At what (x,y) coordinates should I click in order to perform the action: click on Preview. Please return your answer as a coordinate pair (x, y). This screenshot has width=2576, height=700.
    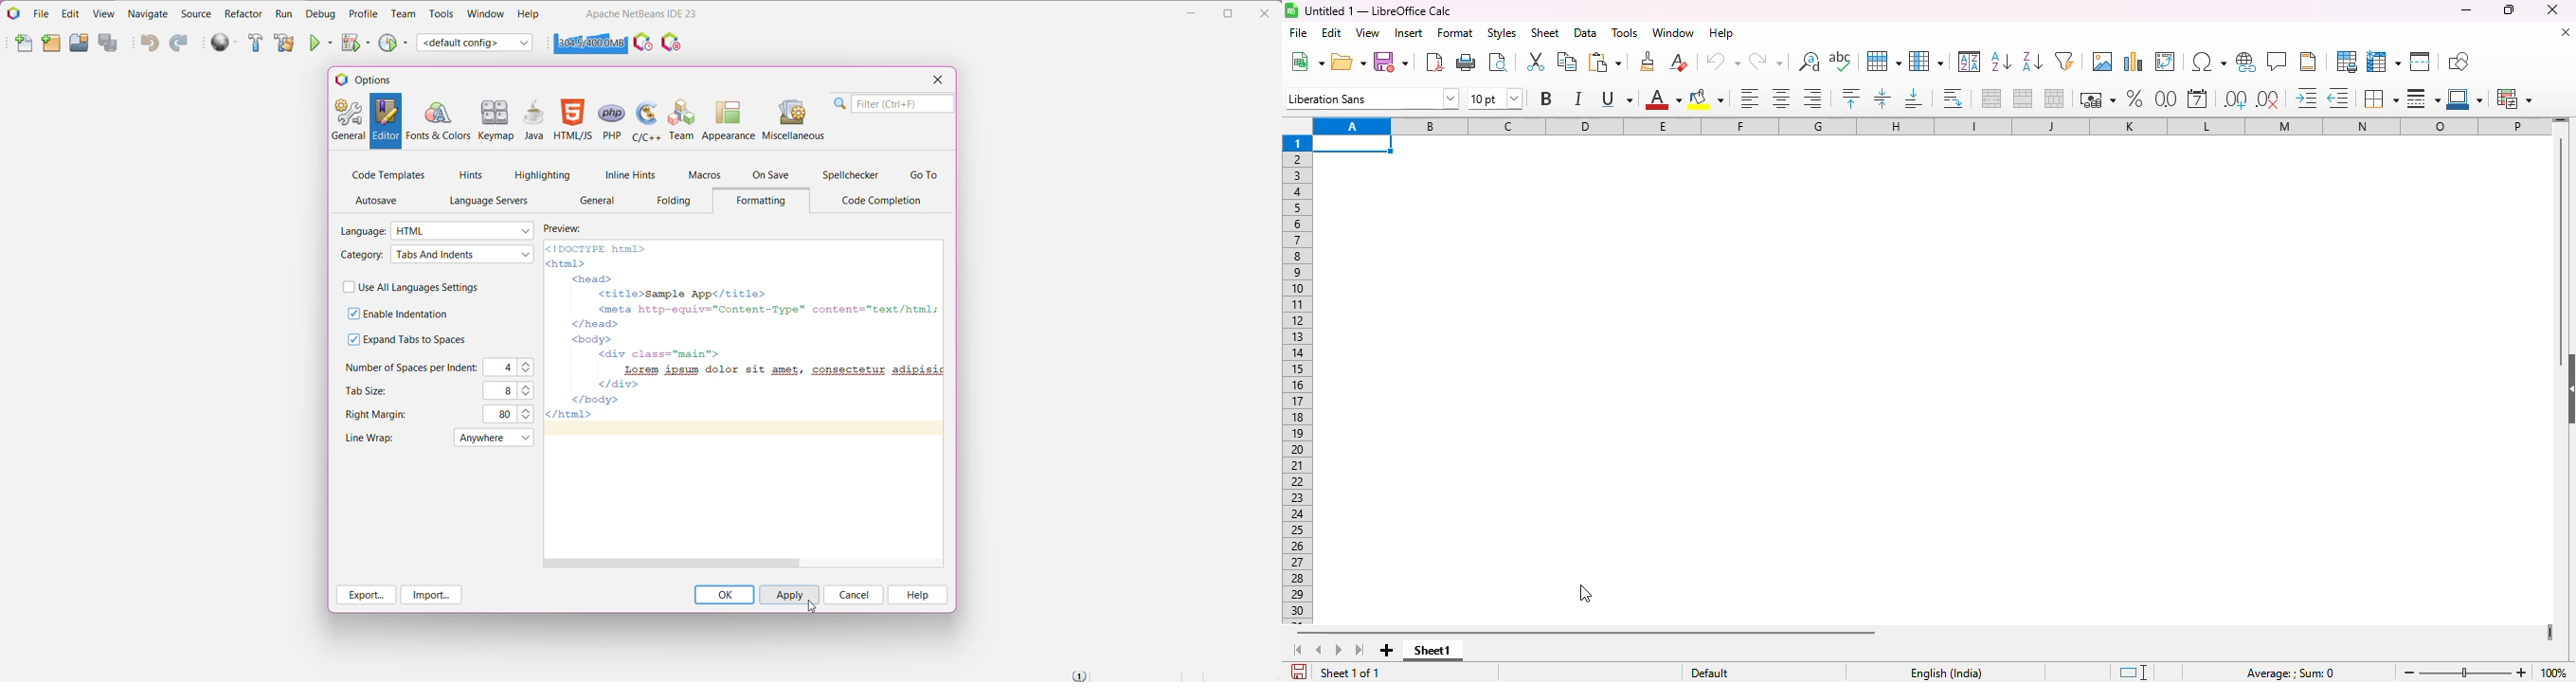
    Looking at the image, I should click on (571, 228).